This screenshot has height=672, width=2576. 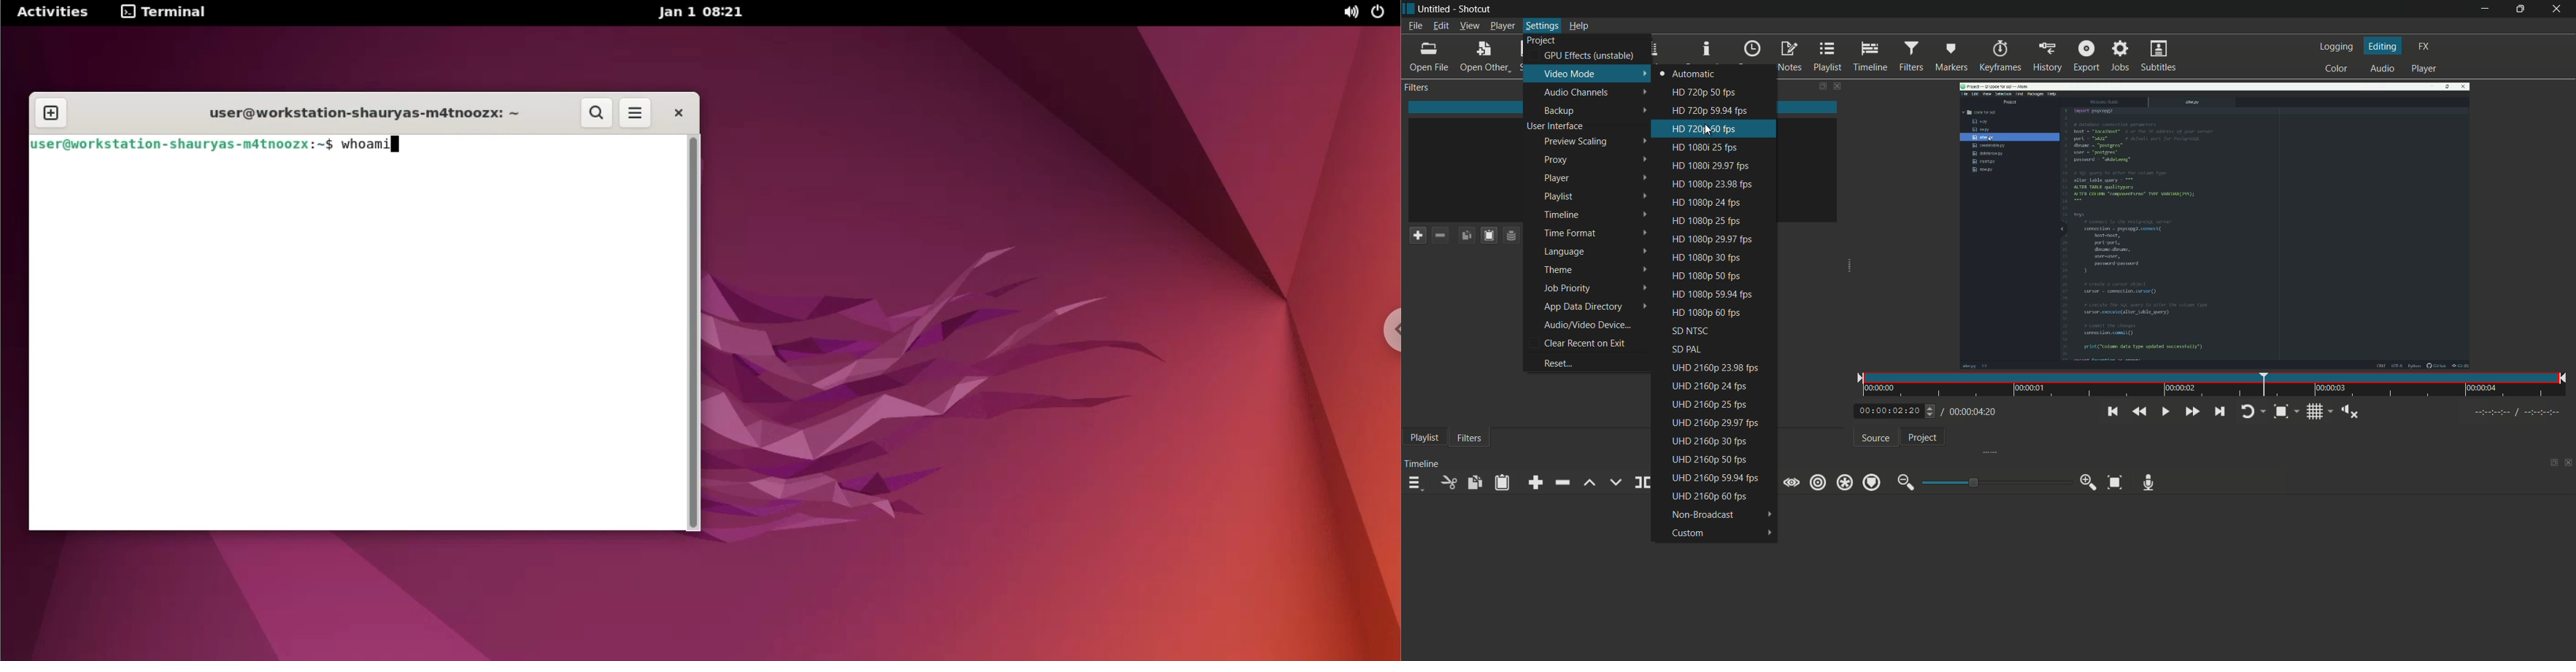 I want to click on player menu, so click(x=1502, y=27).